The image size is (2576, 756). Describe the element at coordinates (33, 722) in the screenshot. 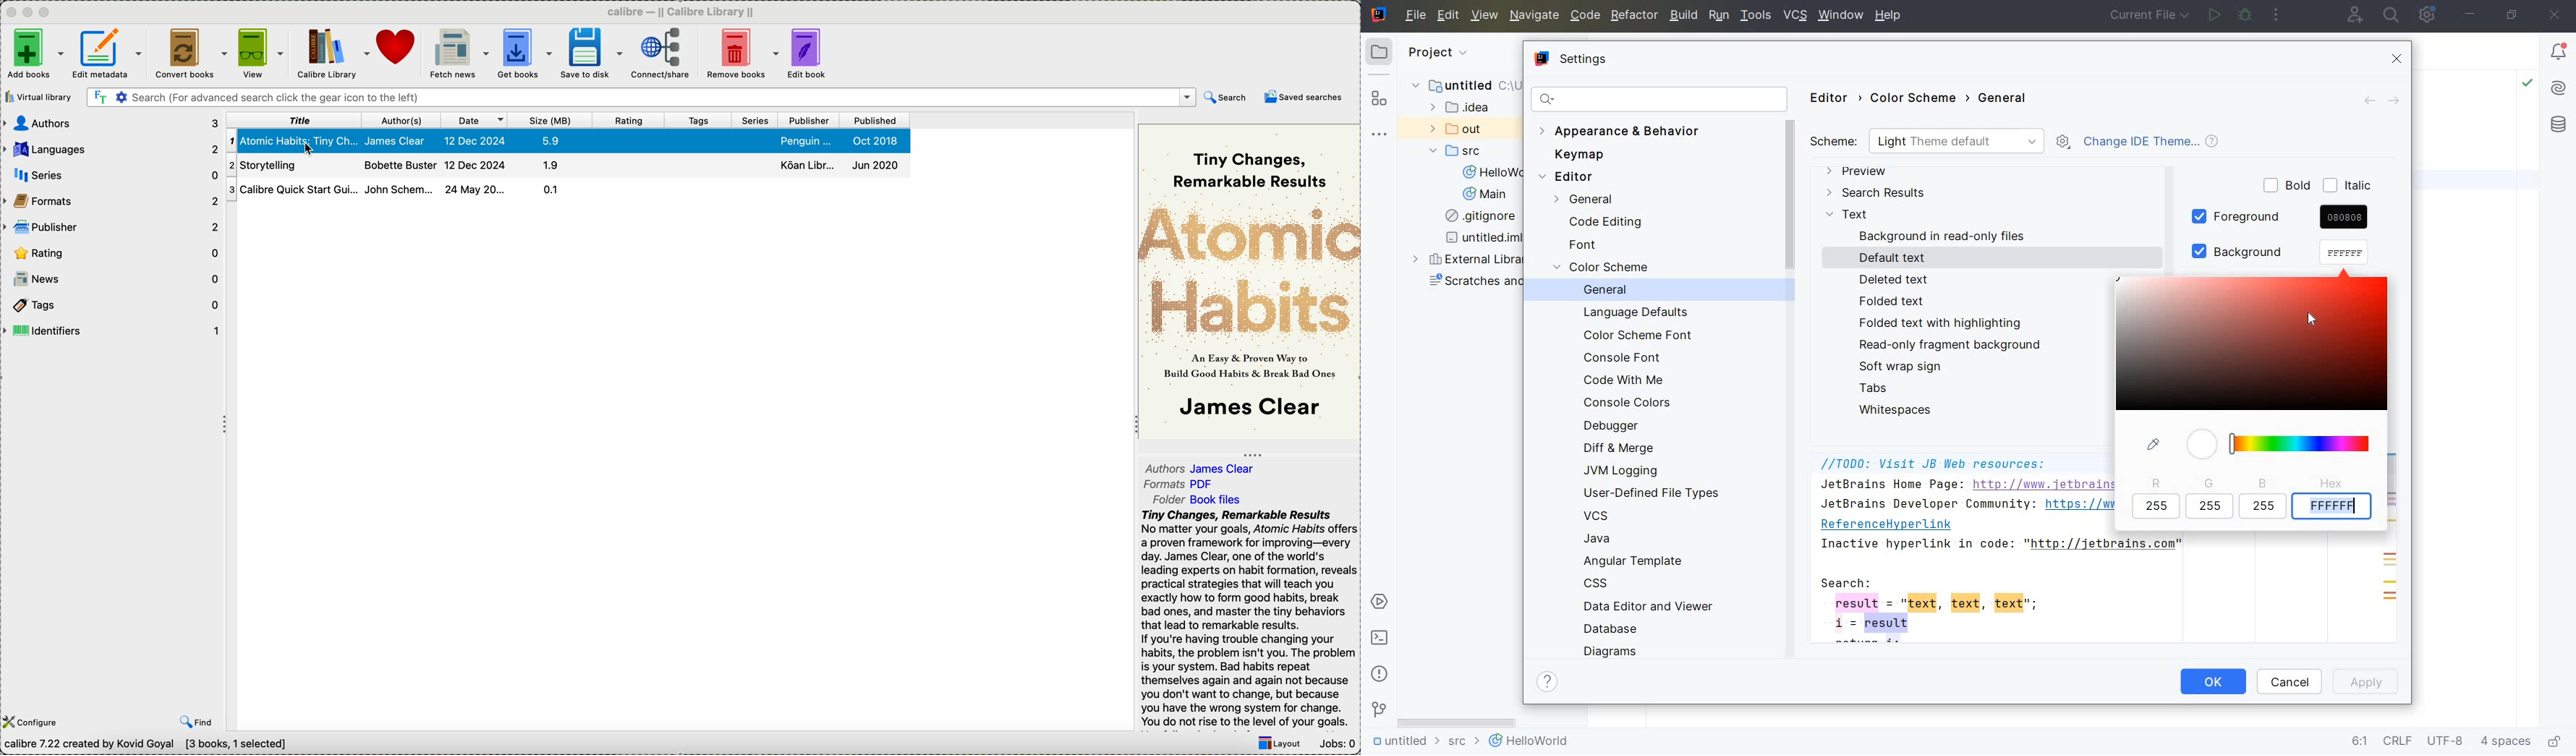

I see `configure` at that location.